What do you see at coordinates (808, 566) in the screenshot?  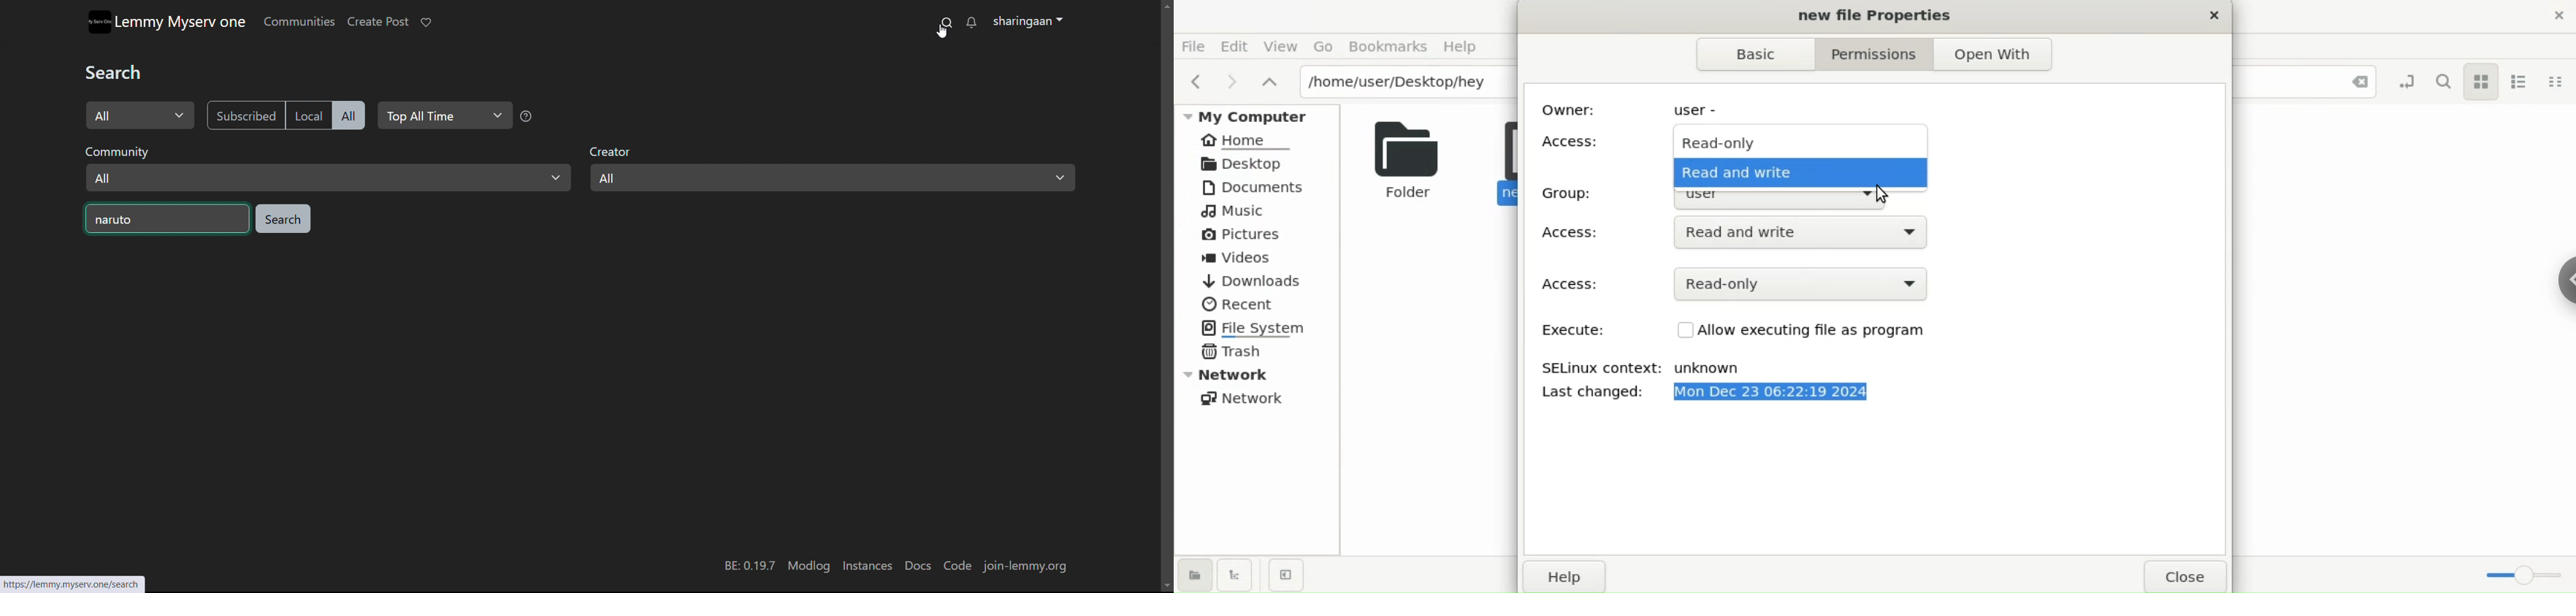 I see `modlog` at bounding box center [808, 566].